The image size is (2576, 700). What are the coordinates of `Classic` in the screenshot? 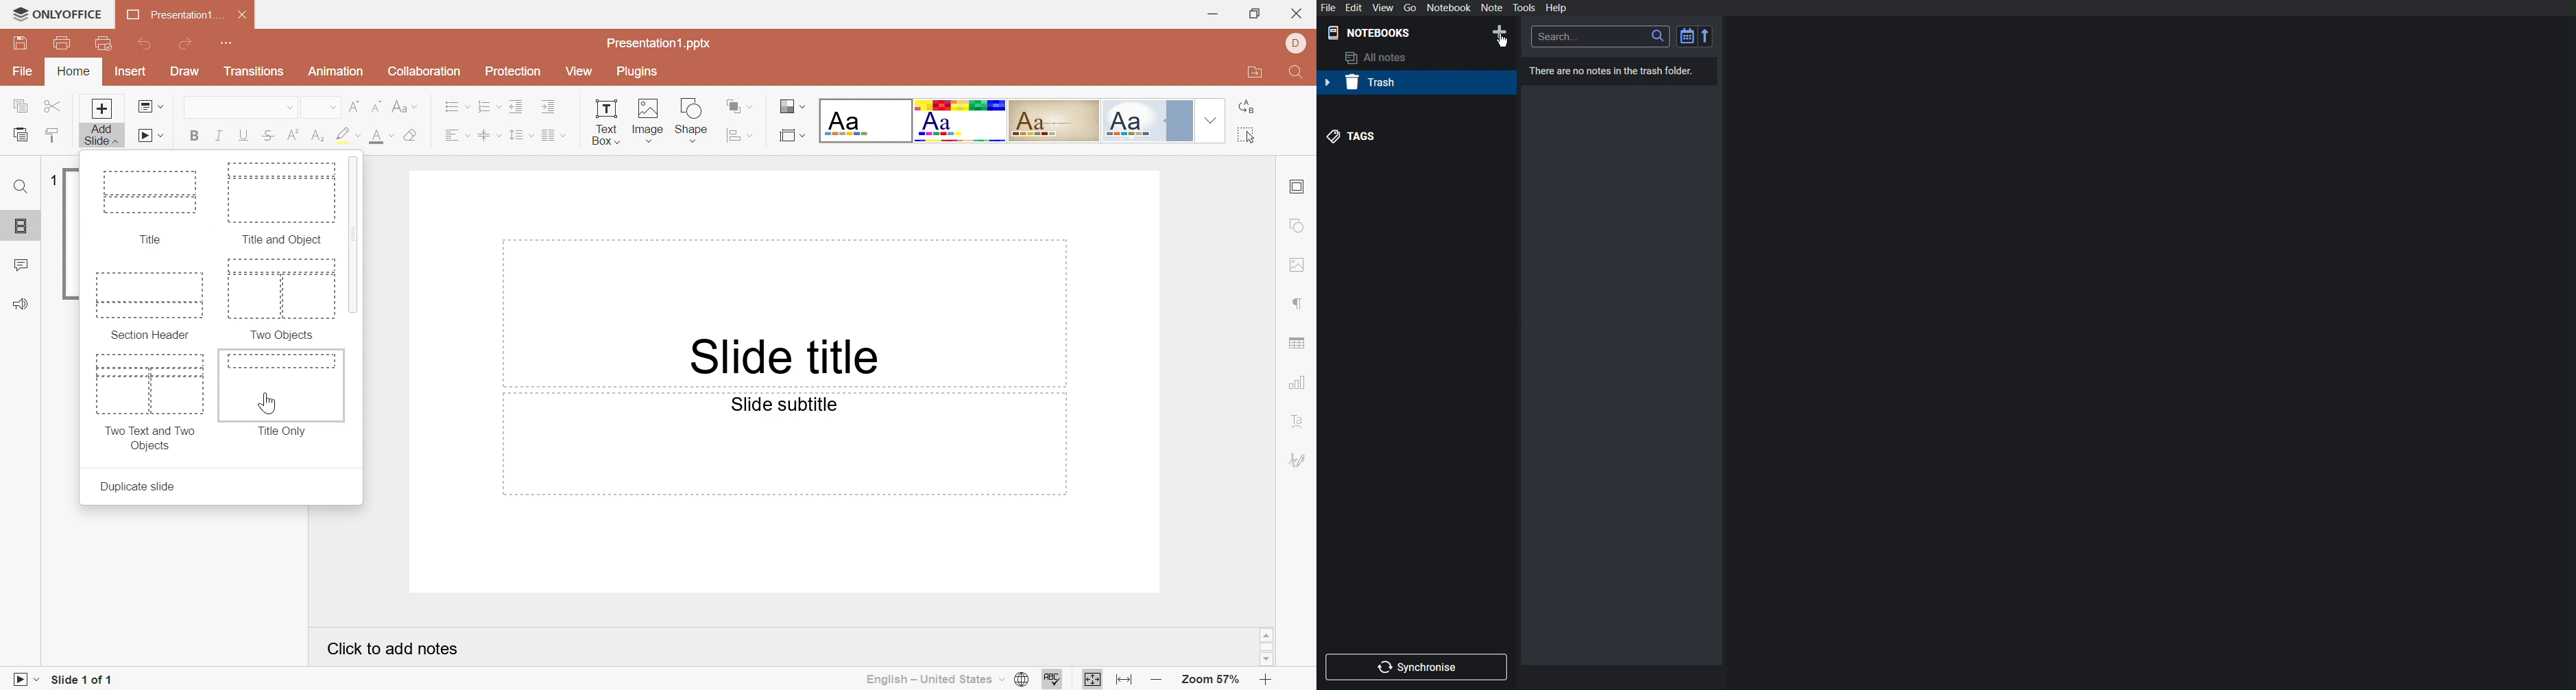 It's located at (1054, 121).